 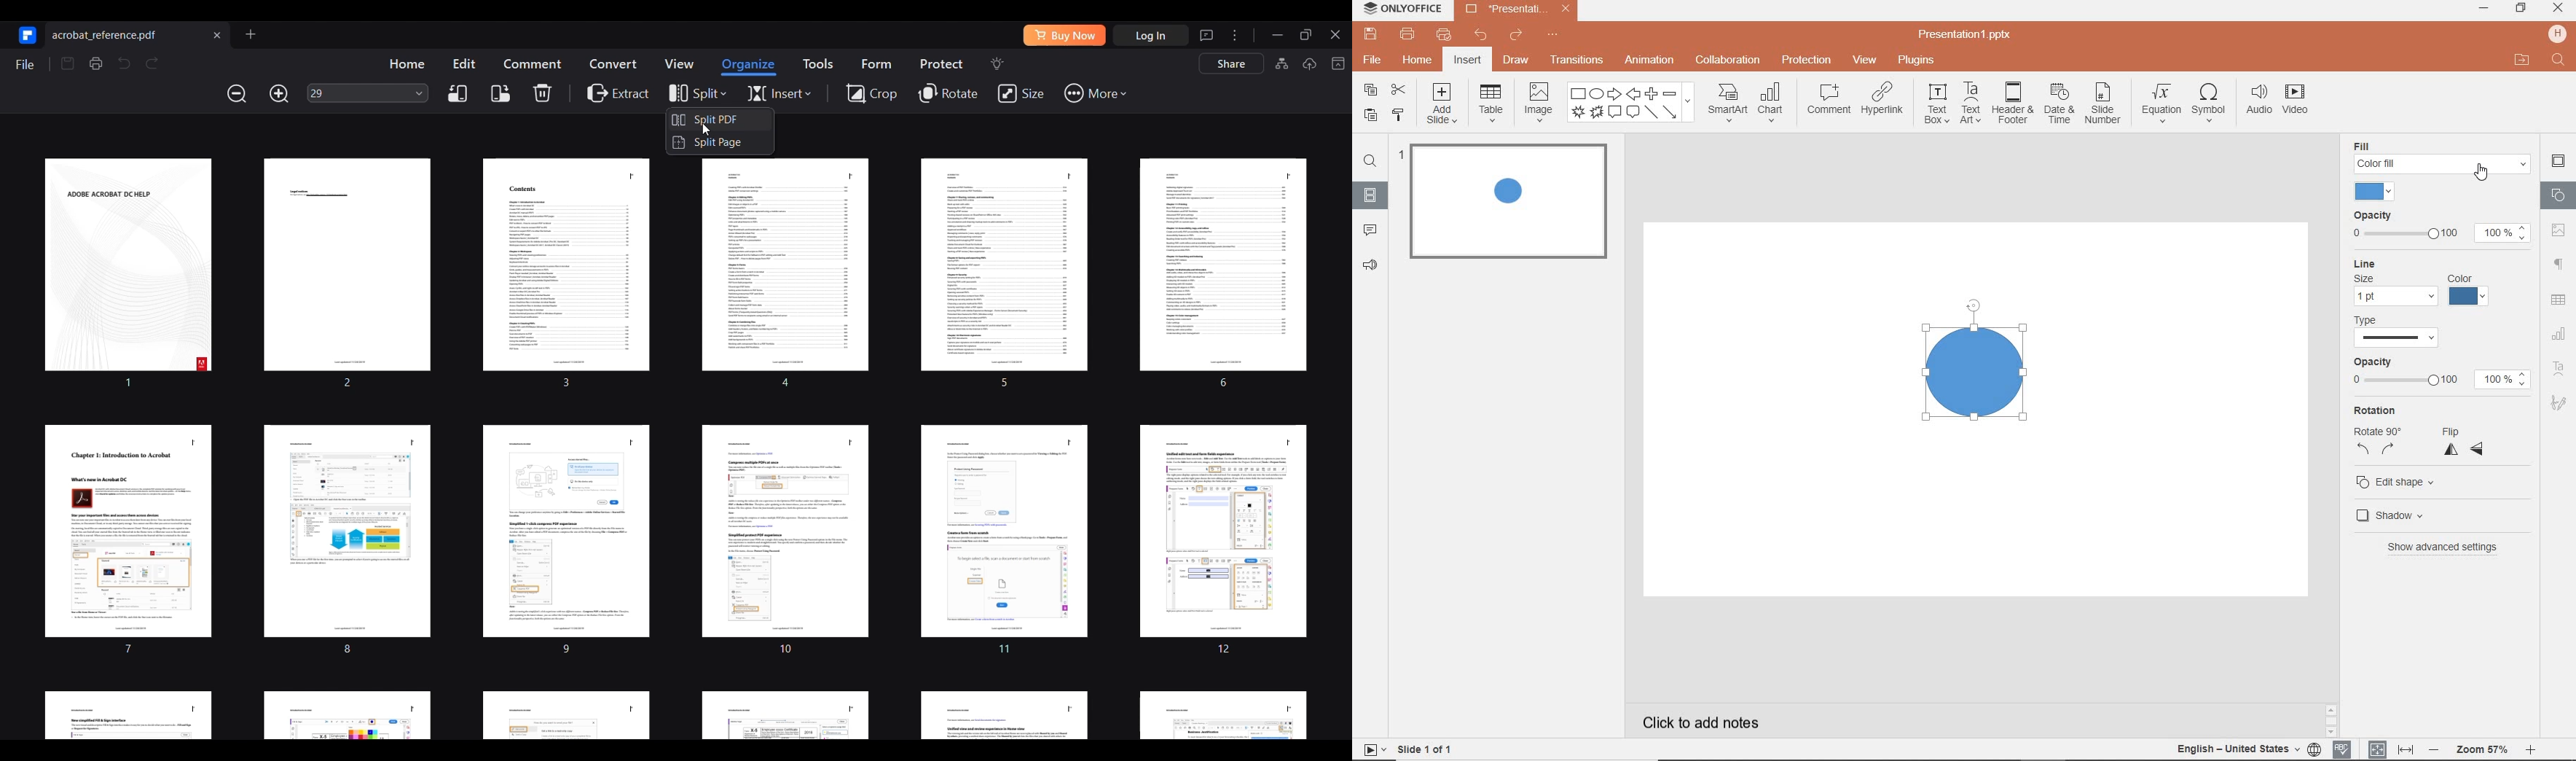 I want to click on Line, so click(x=2425, y=264).